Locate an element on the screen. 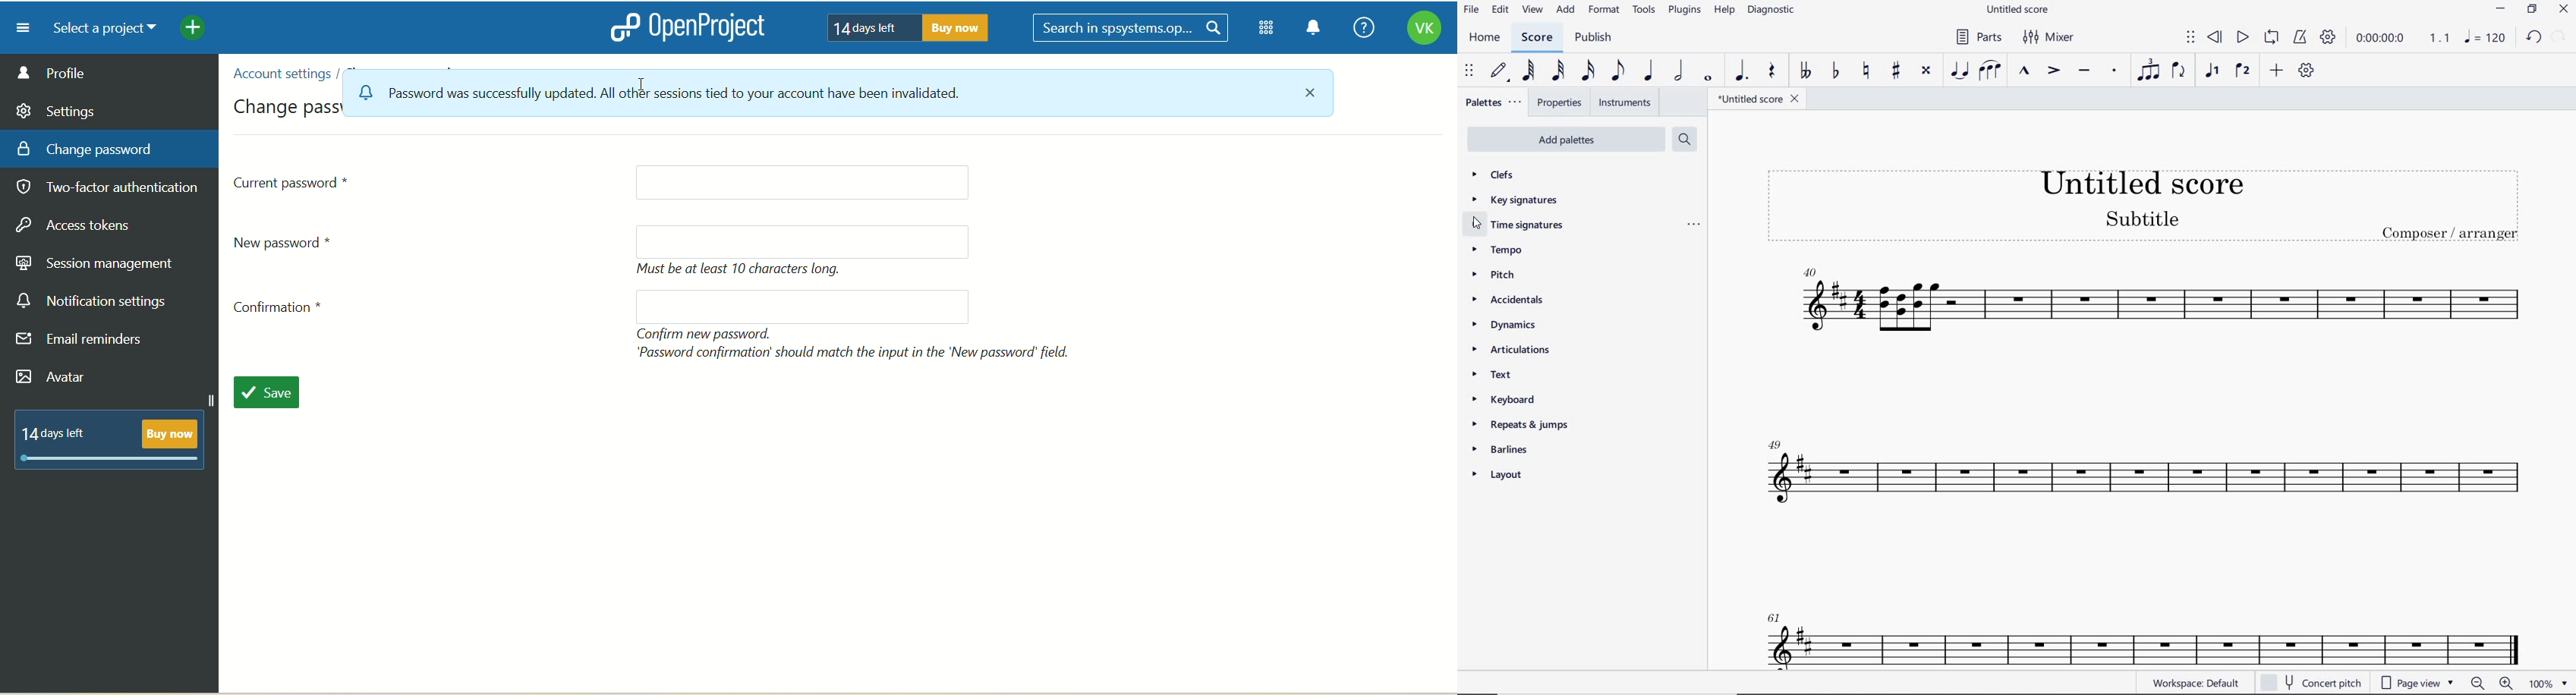  PALETTES is located at coordinates (1494, 103).